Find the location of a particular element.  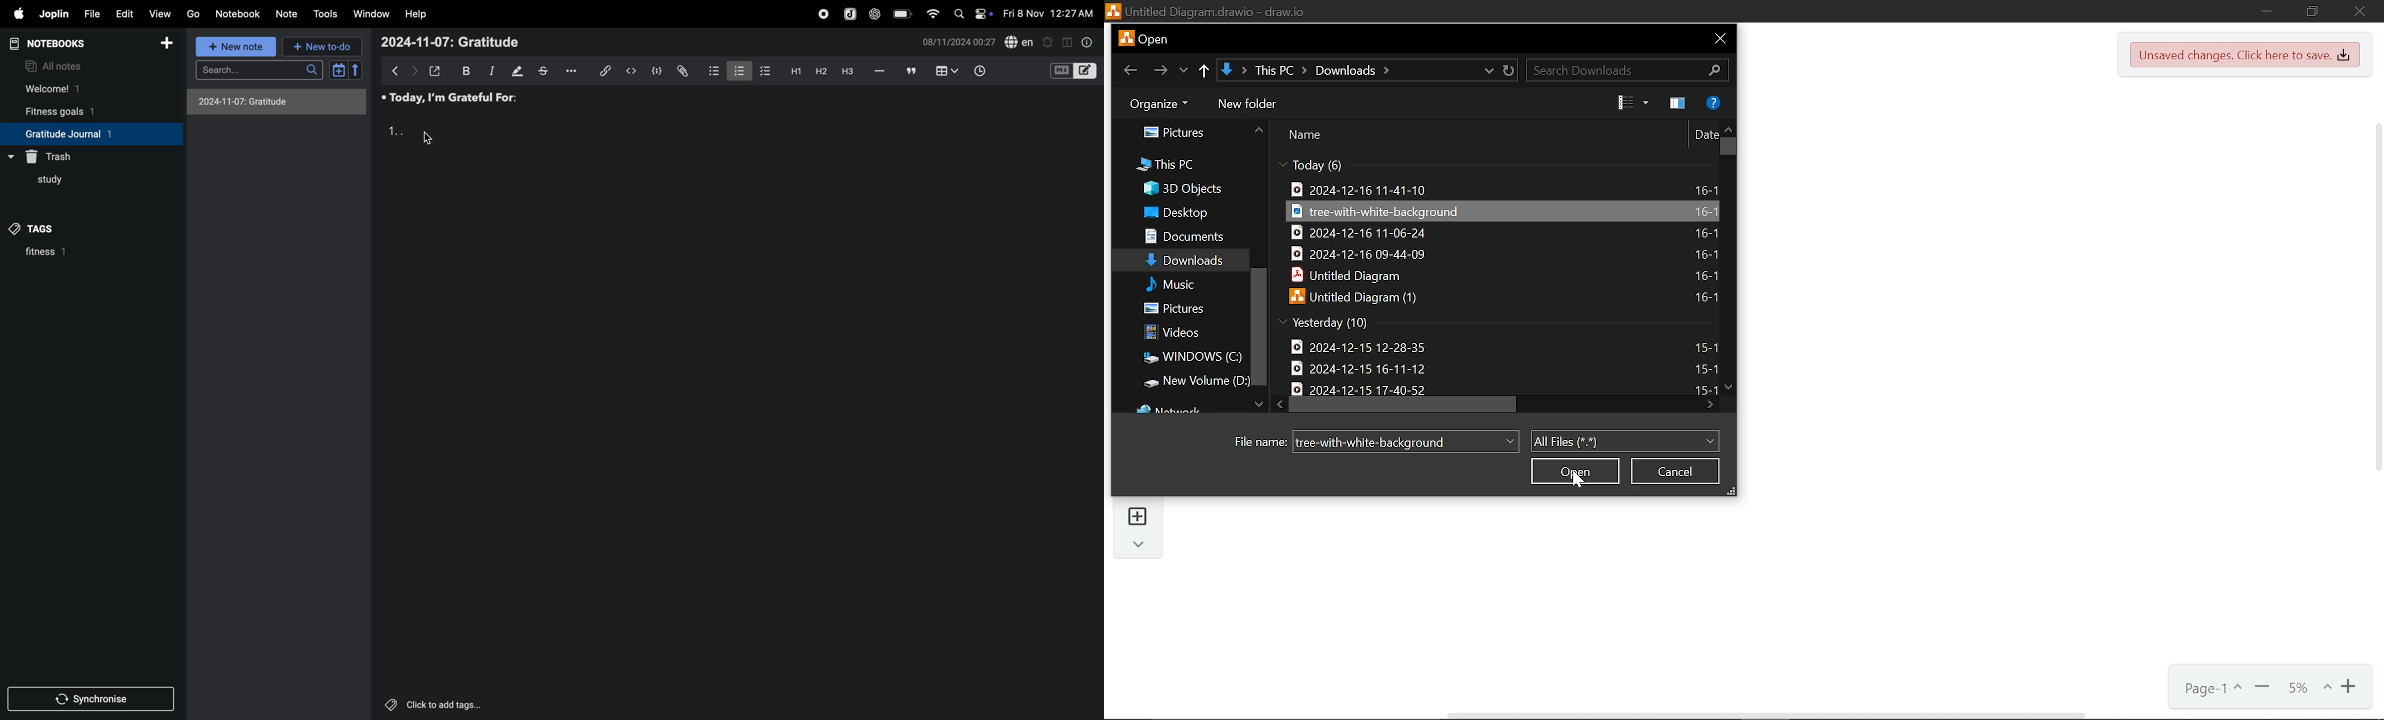

tags fitness is located at coordinates (40, 229).